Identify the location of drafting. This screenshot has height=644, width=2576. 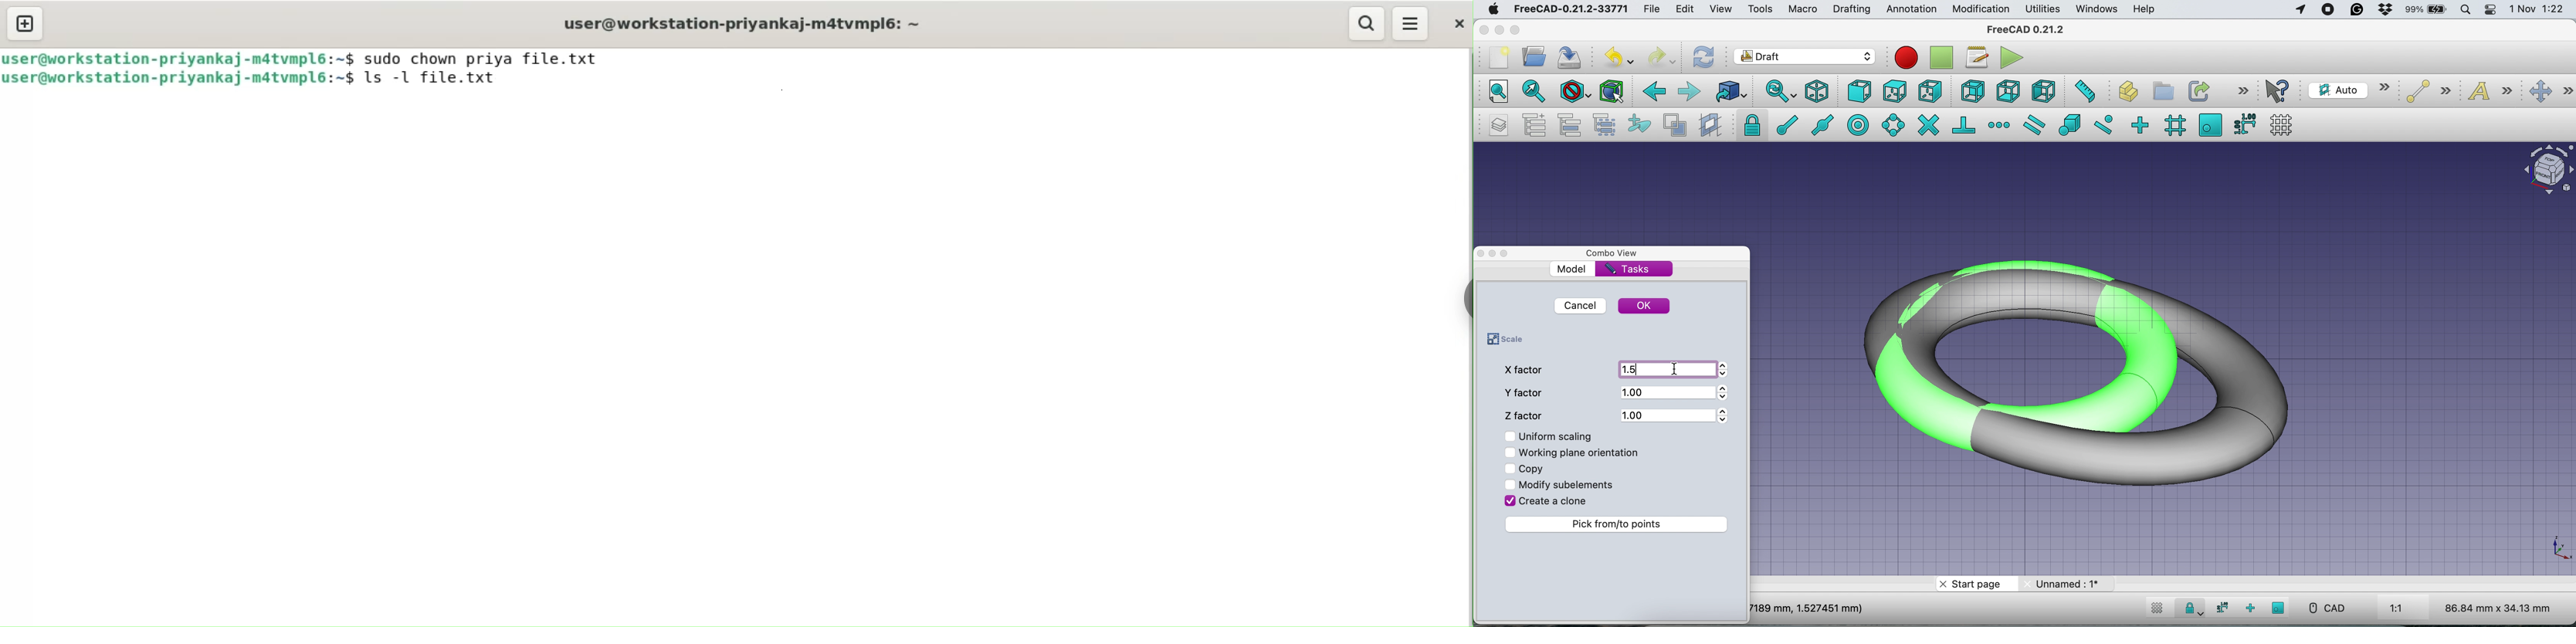
(1851, 10).